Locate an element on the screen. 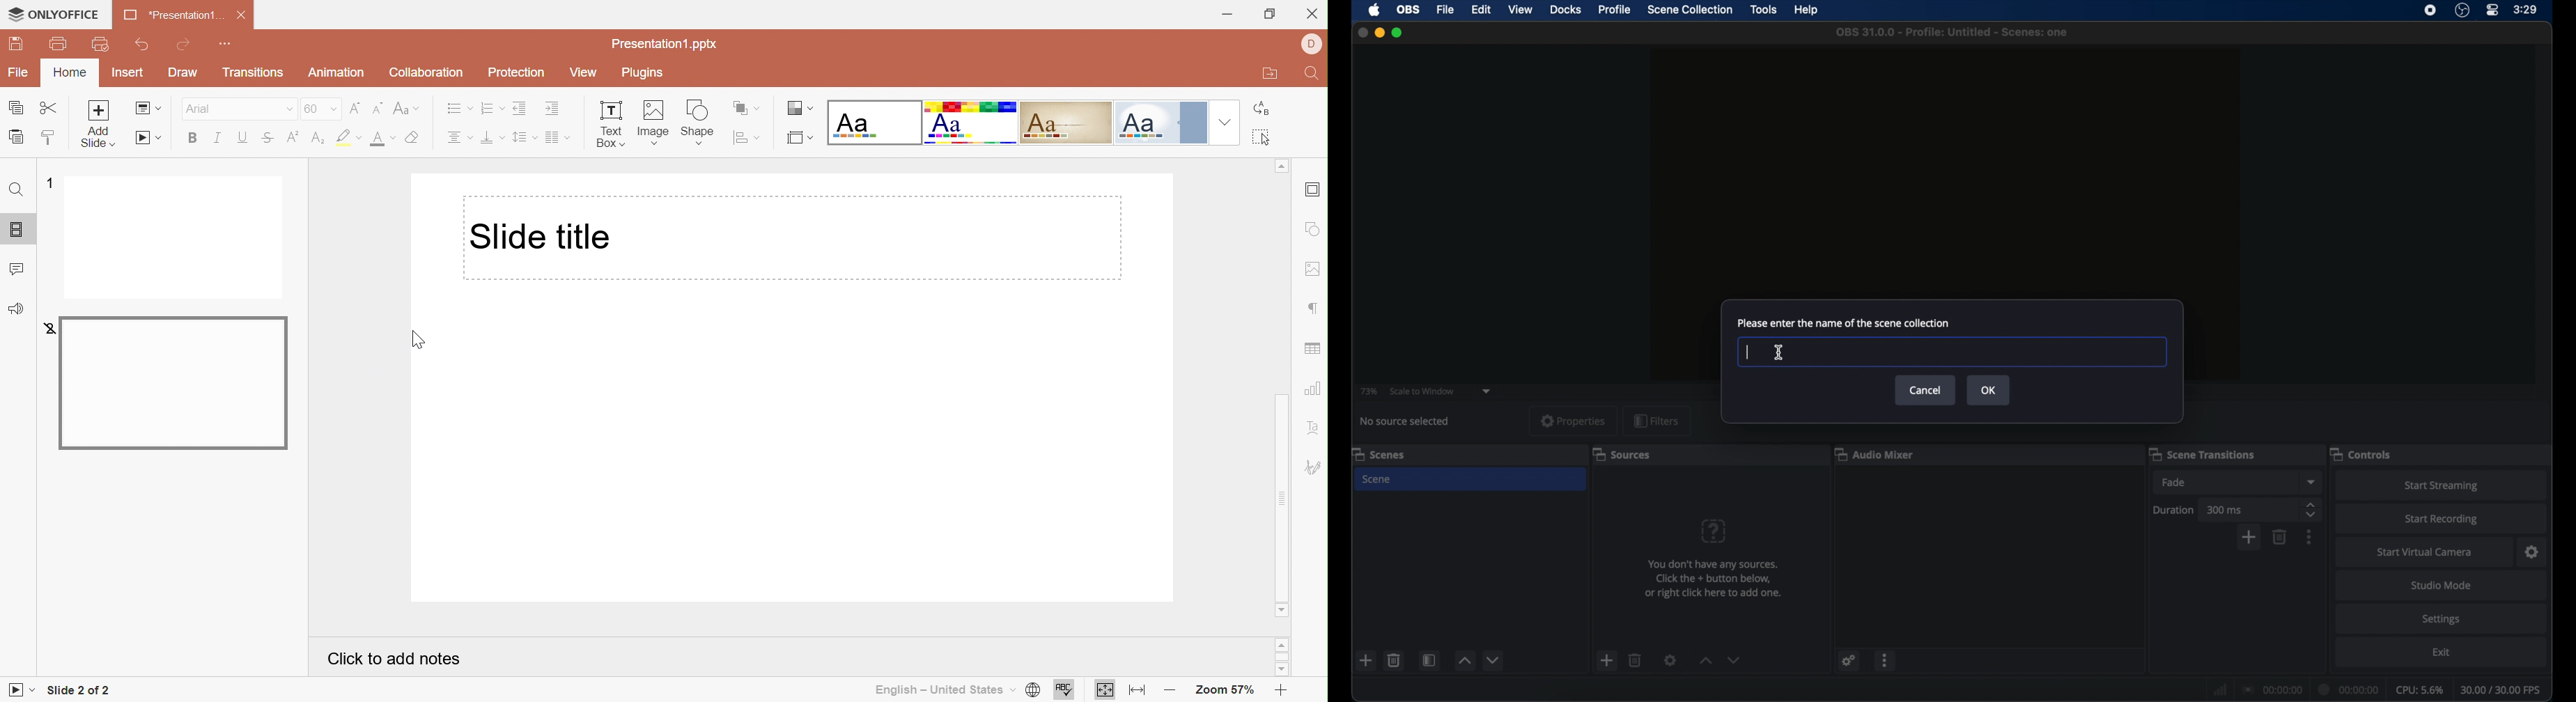  Strikethrough is located at coordinates (267, 139).